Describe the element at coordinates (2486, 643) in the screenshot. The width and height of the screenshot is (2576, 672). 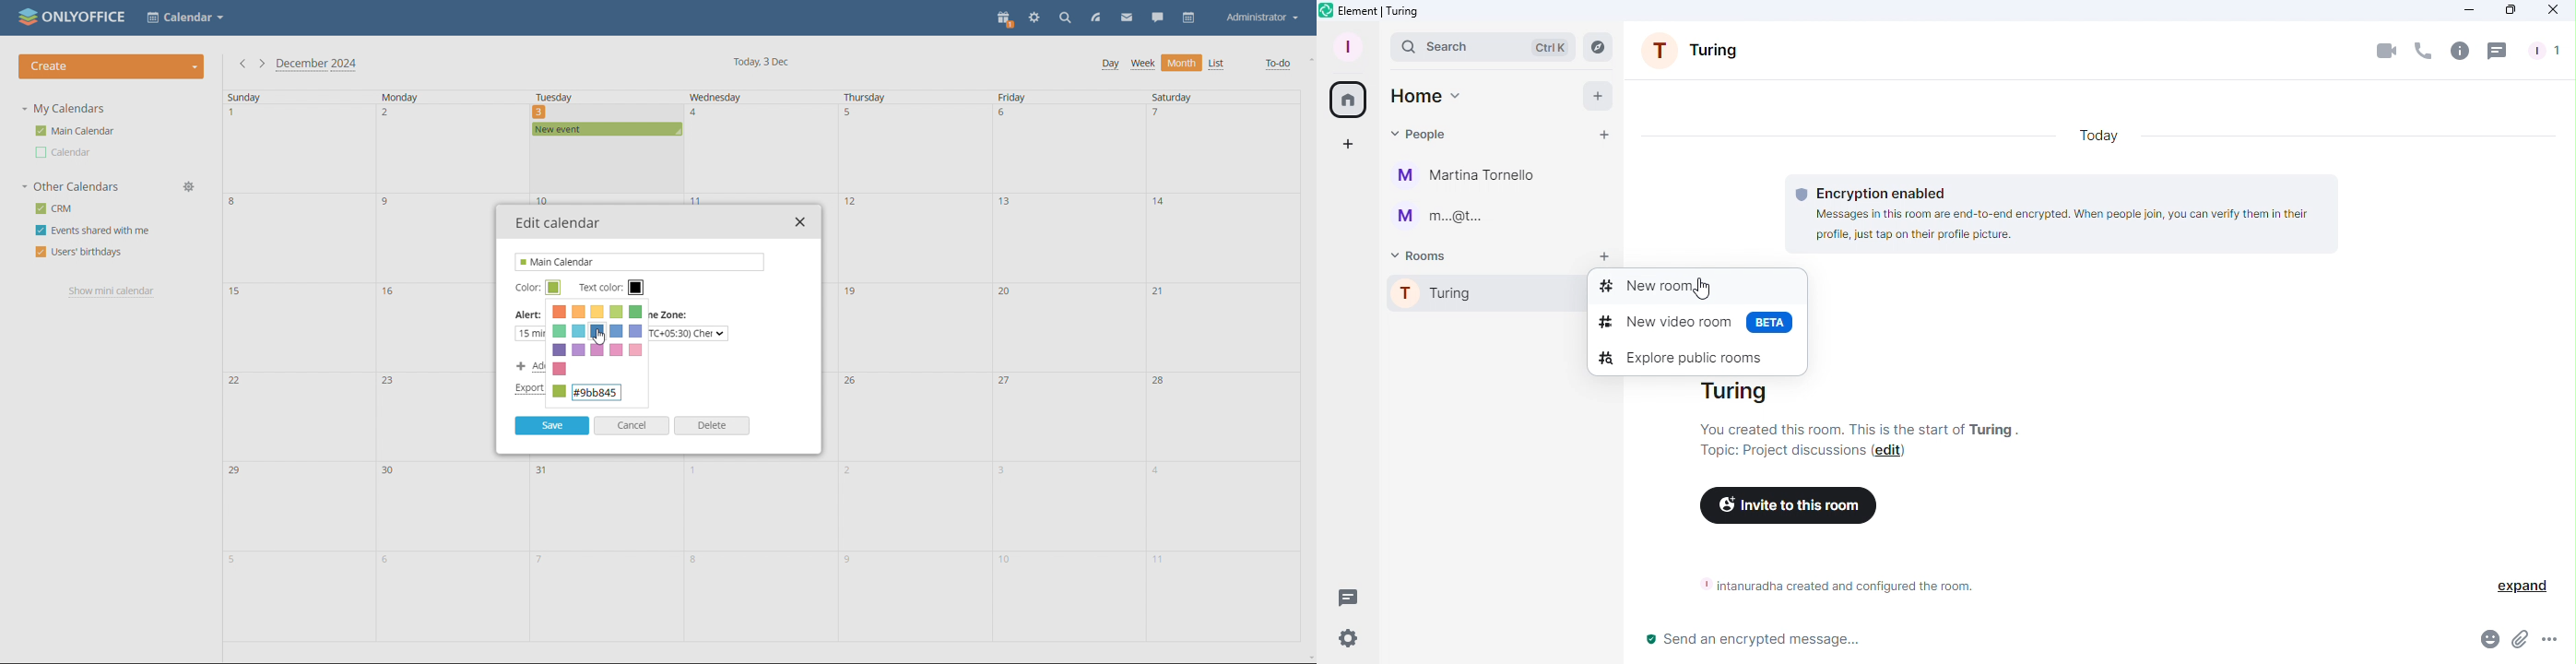
I see `Emoji` at that location.